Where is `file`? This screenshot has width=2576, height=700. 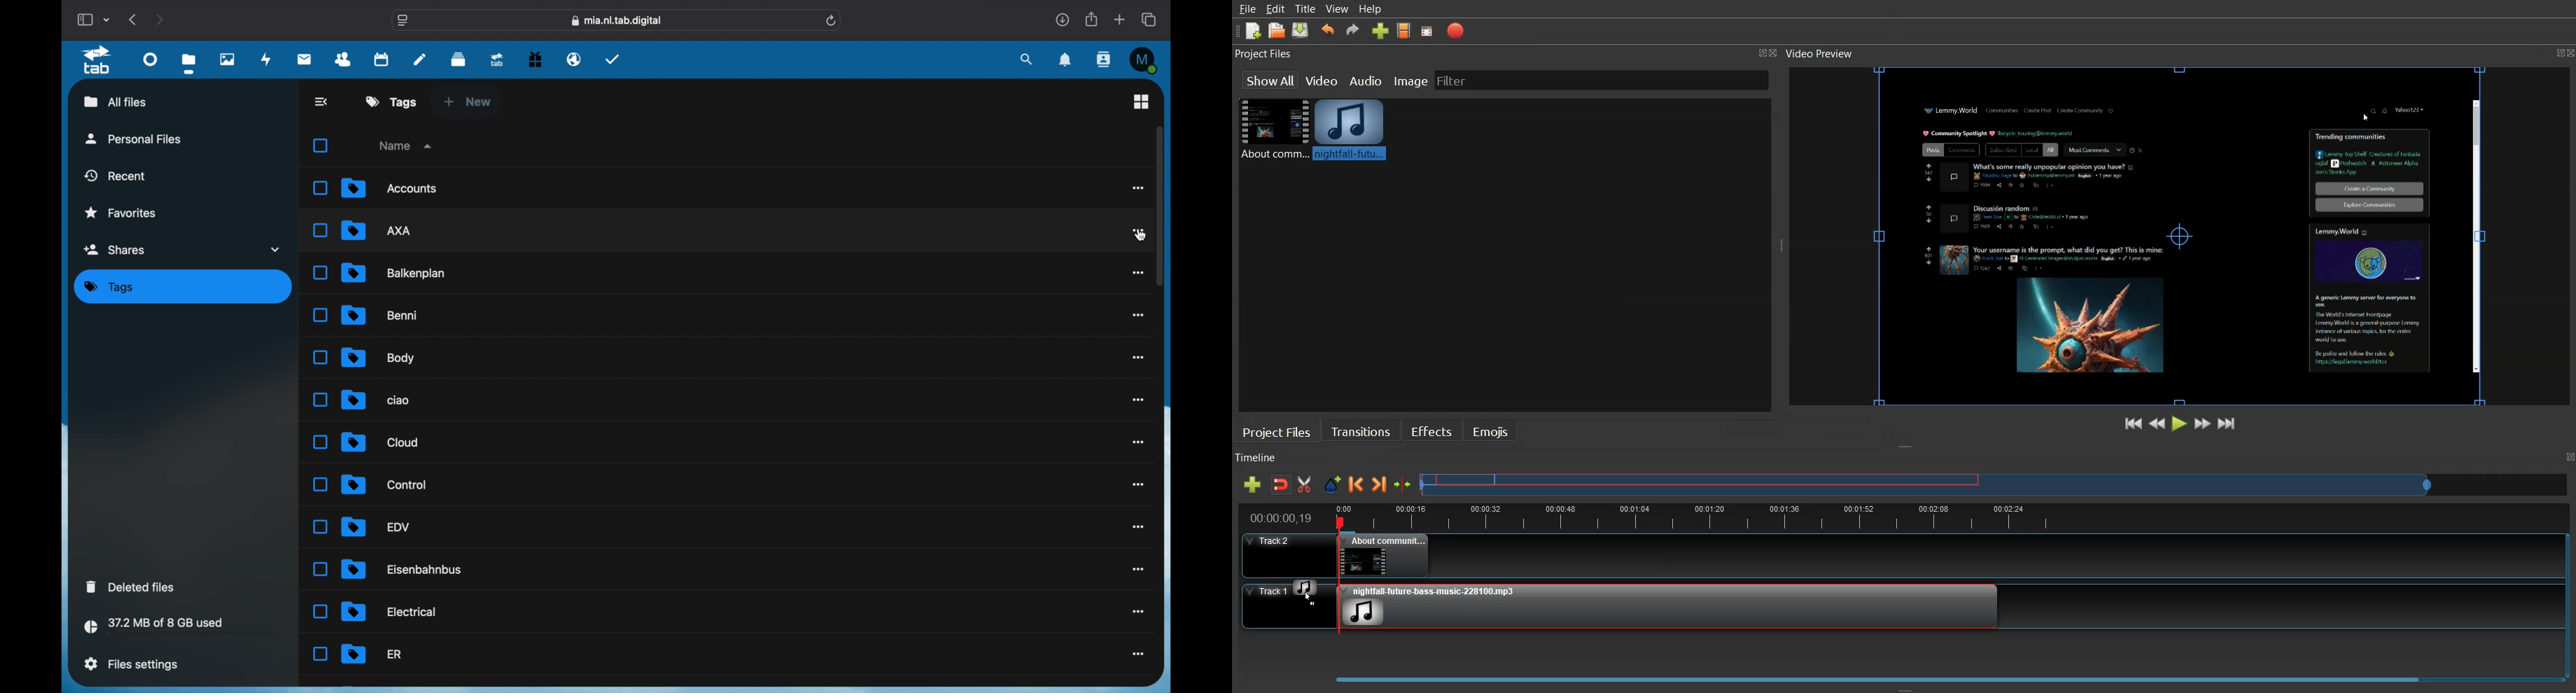
file is located at coordinates (384, 485).